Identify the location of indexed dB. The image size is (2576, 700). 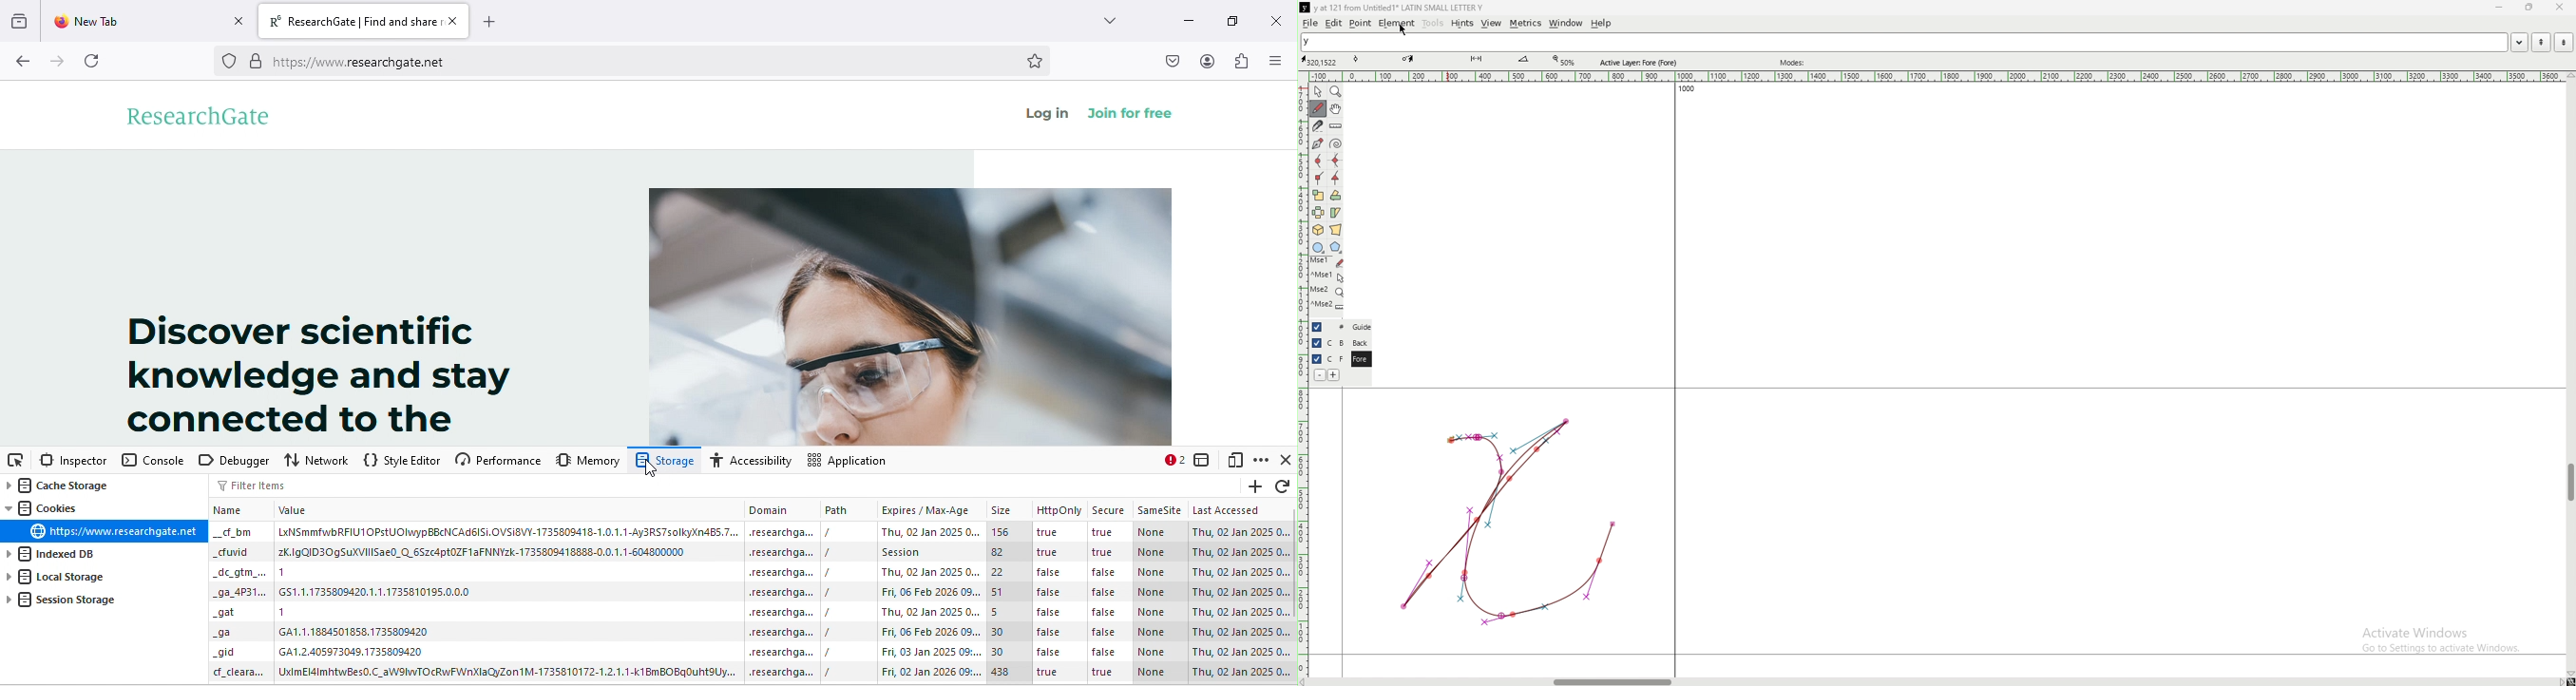
(54, 555).